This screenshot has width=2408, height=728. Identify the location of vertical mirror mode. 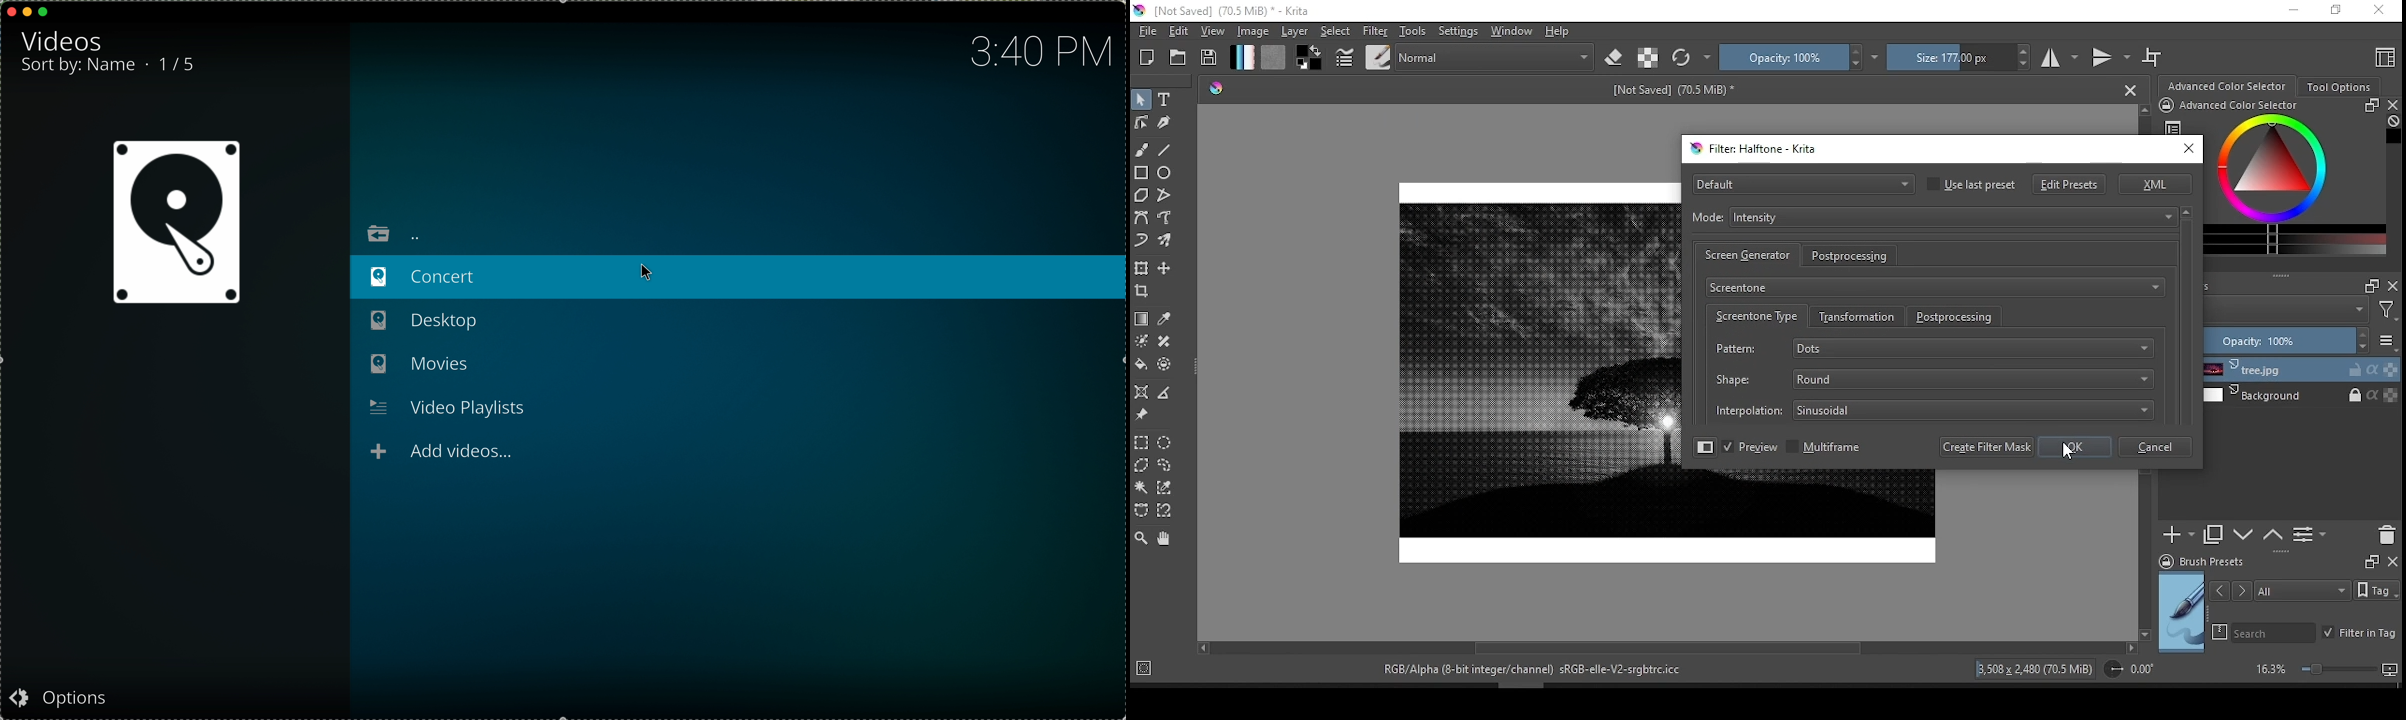
(2112, 57).